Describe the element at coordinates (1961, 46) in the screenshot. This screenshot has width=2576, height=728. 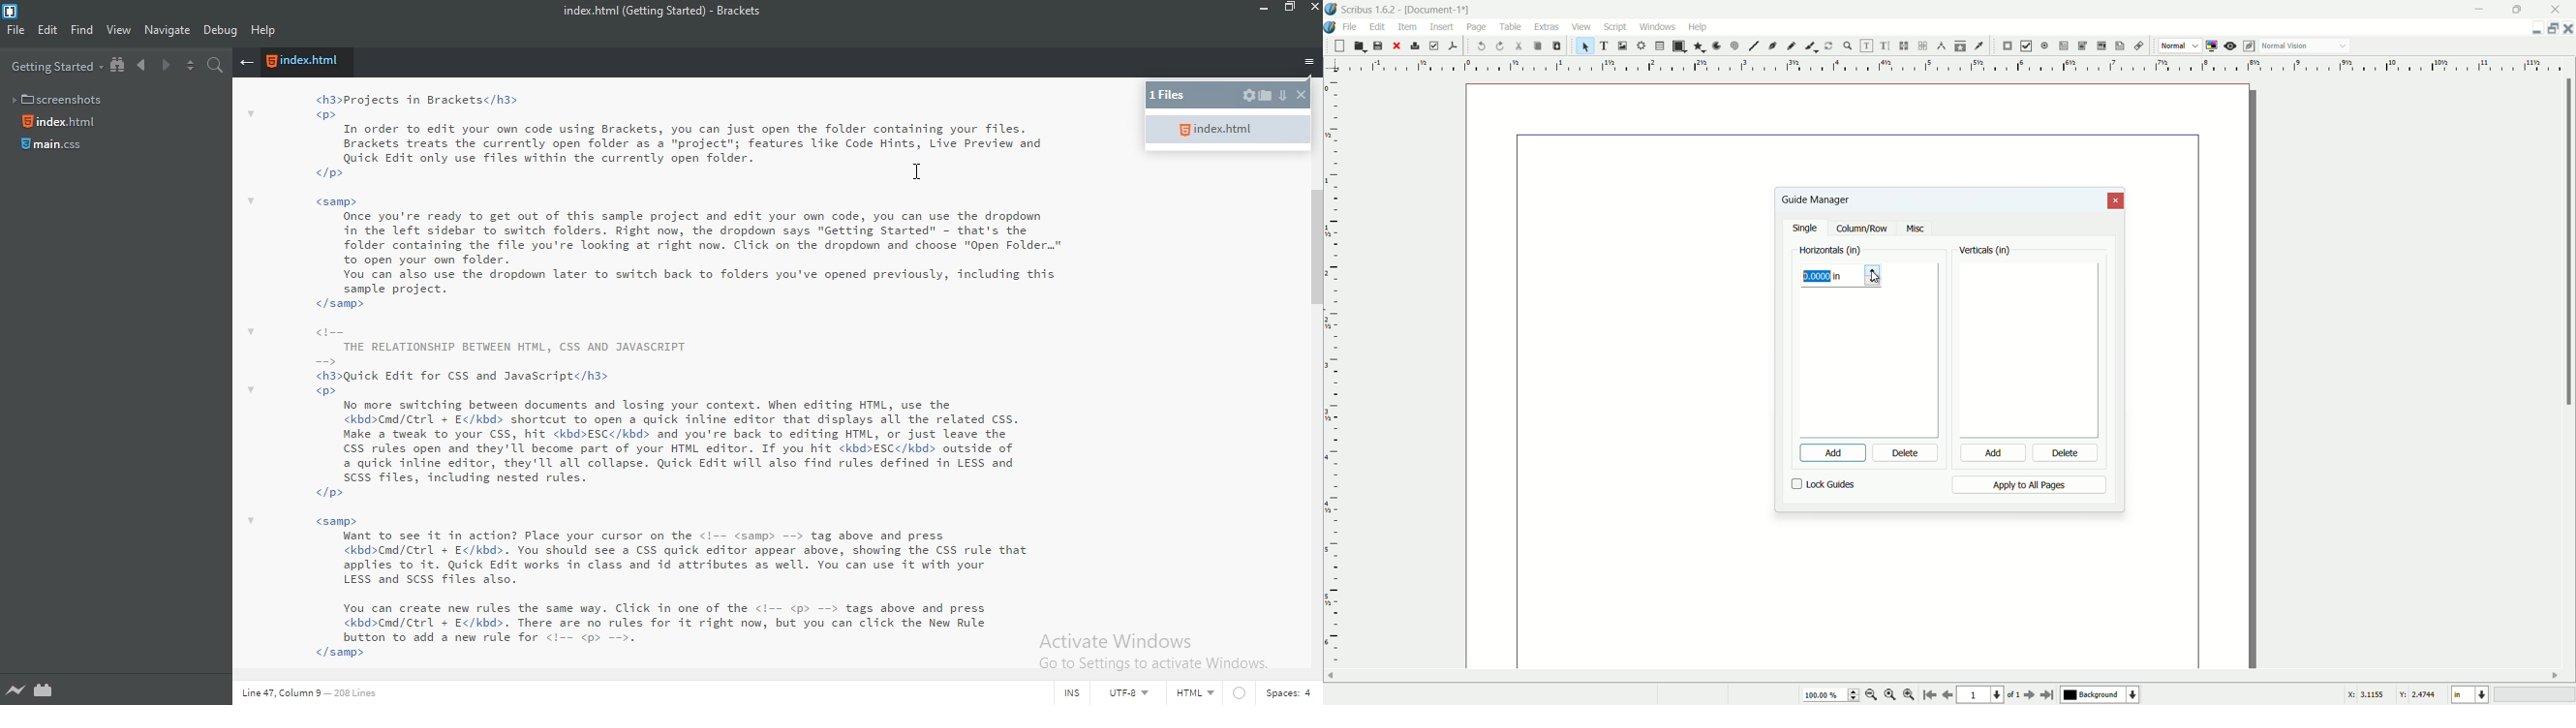
I see `copy item properties` at that location.